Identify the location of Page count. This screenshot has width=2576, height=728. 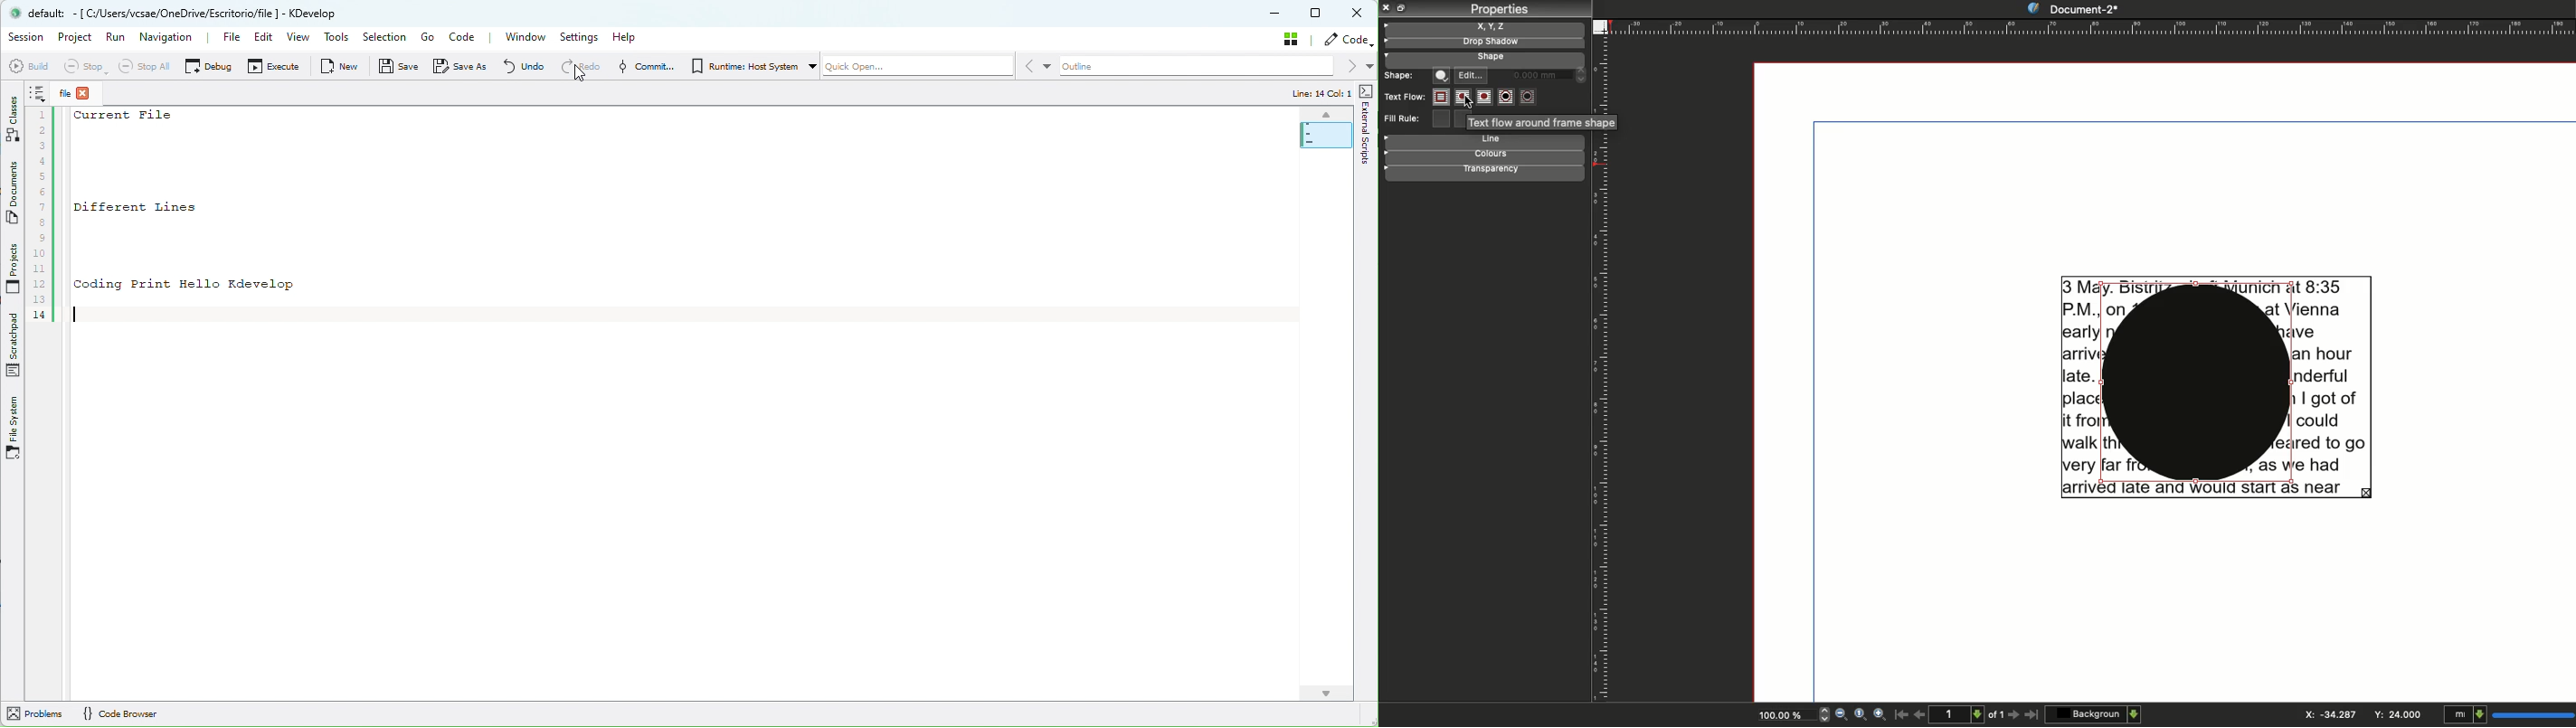
(1968, 714).